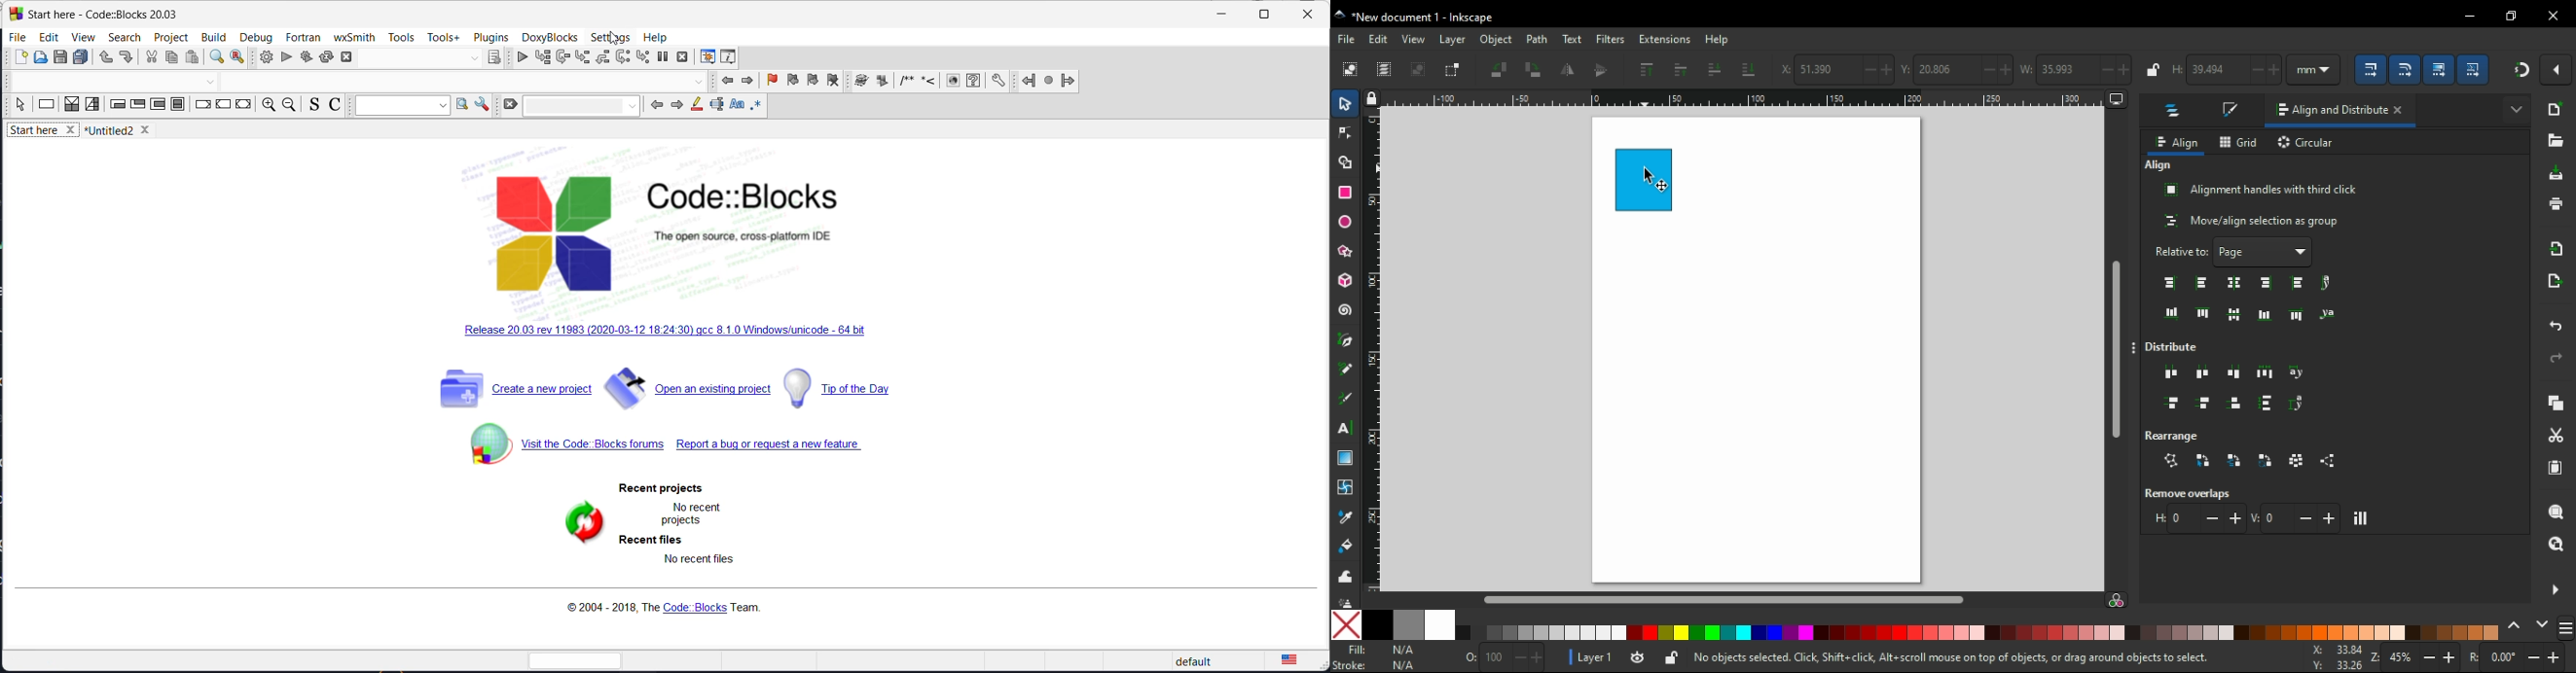  Describe the element at coordinates (303, 37) in the screenshot. I see `fortran` at that location.